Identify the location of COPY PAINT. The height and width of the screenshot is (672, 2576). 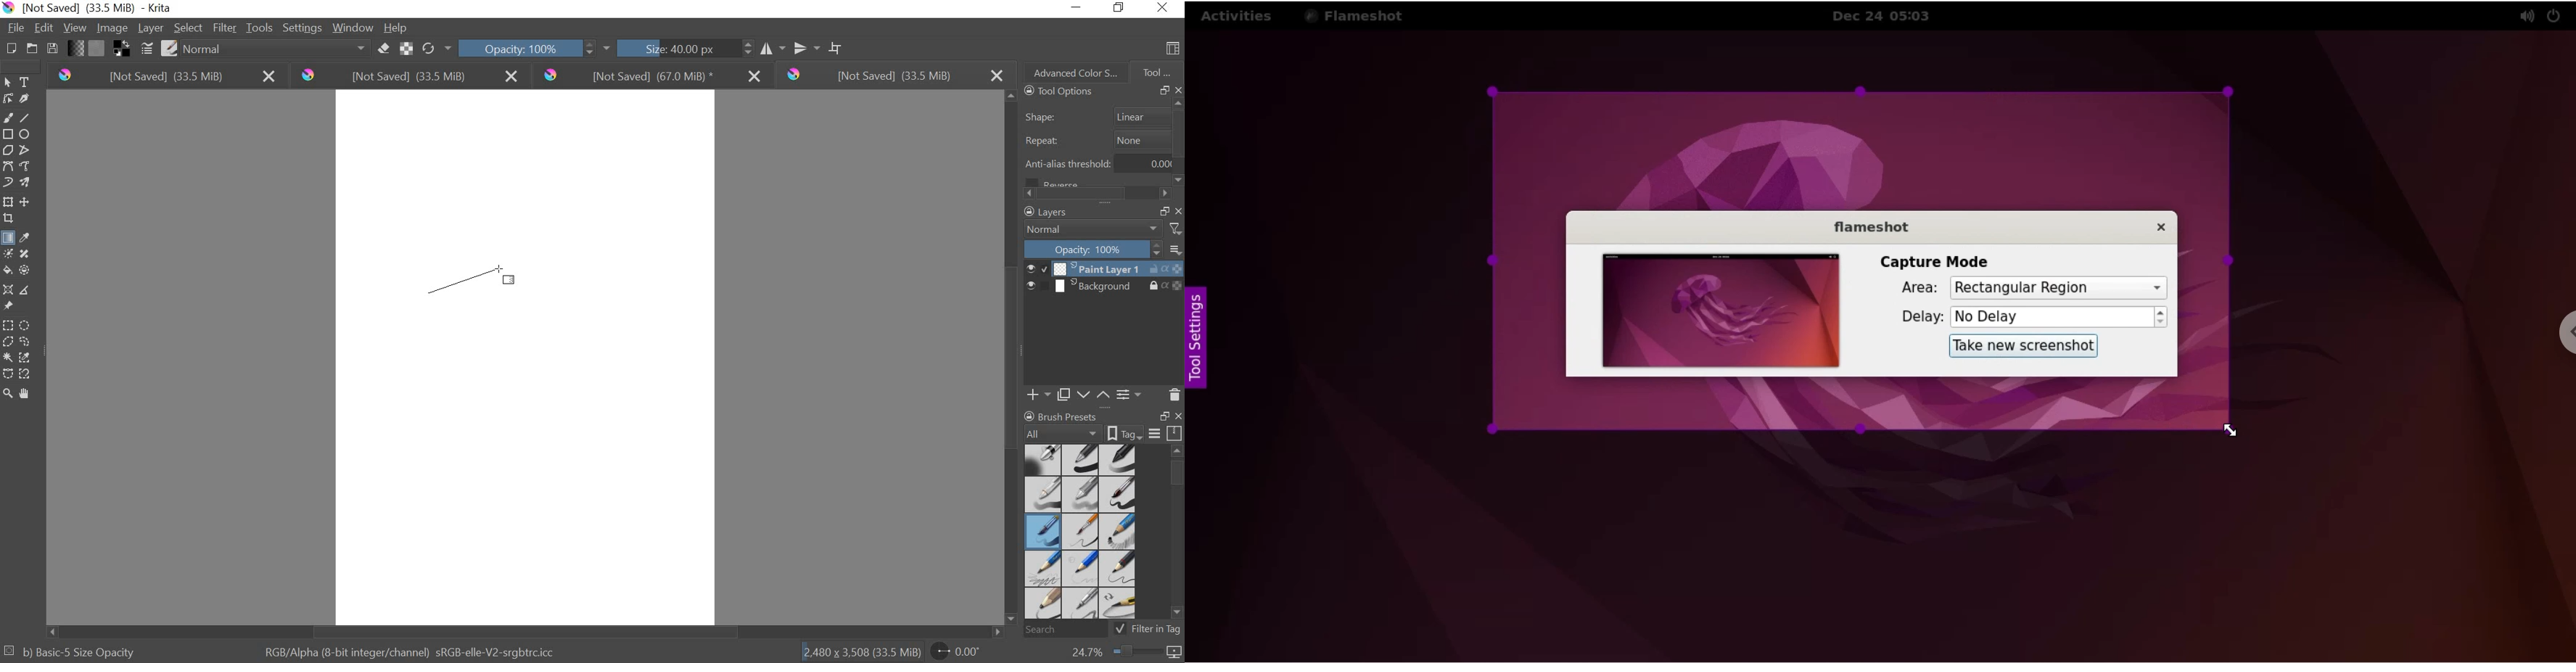
(1064, 394).